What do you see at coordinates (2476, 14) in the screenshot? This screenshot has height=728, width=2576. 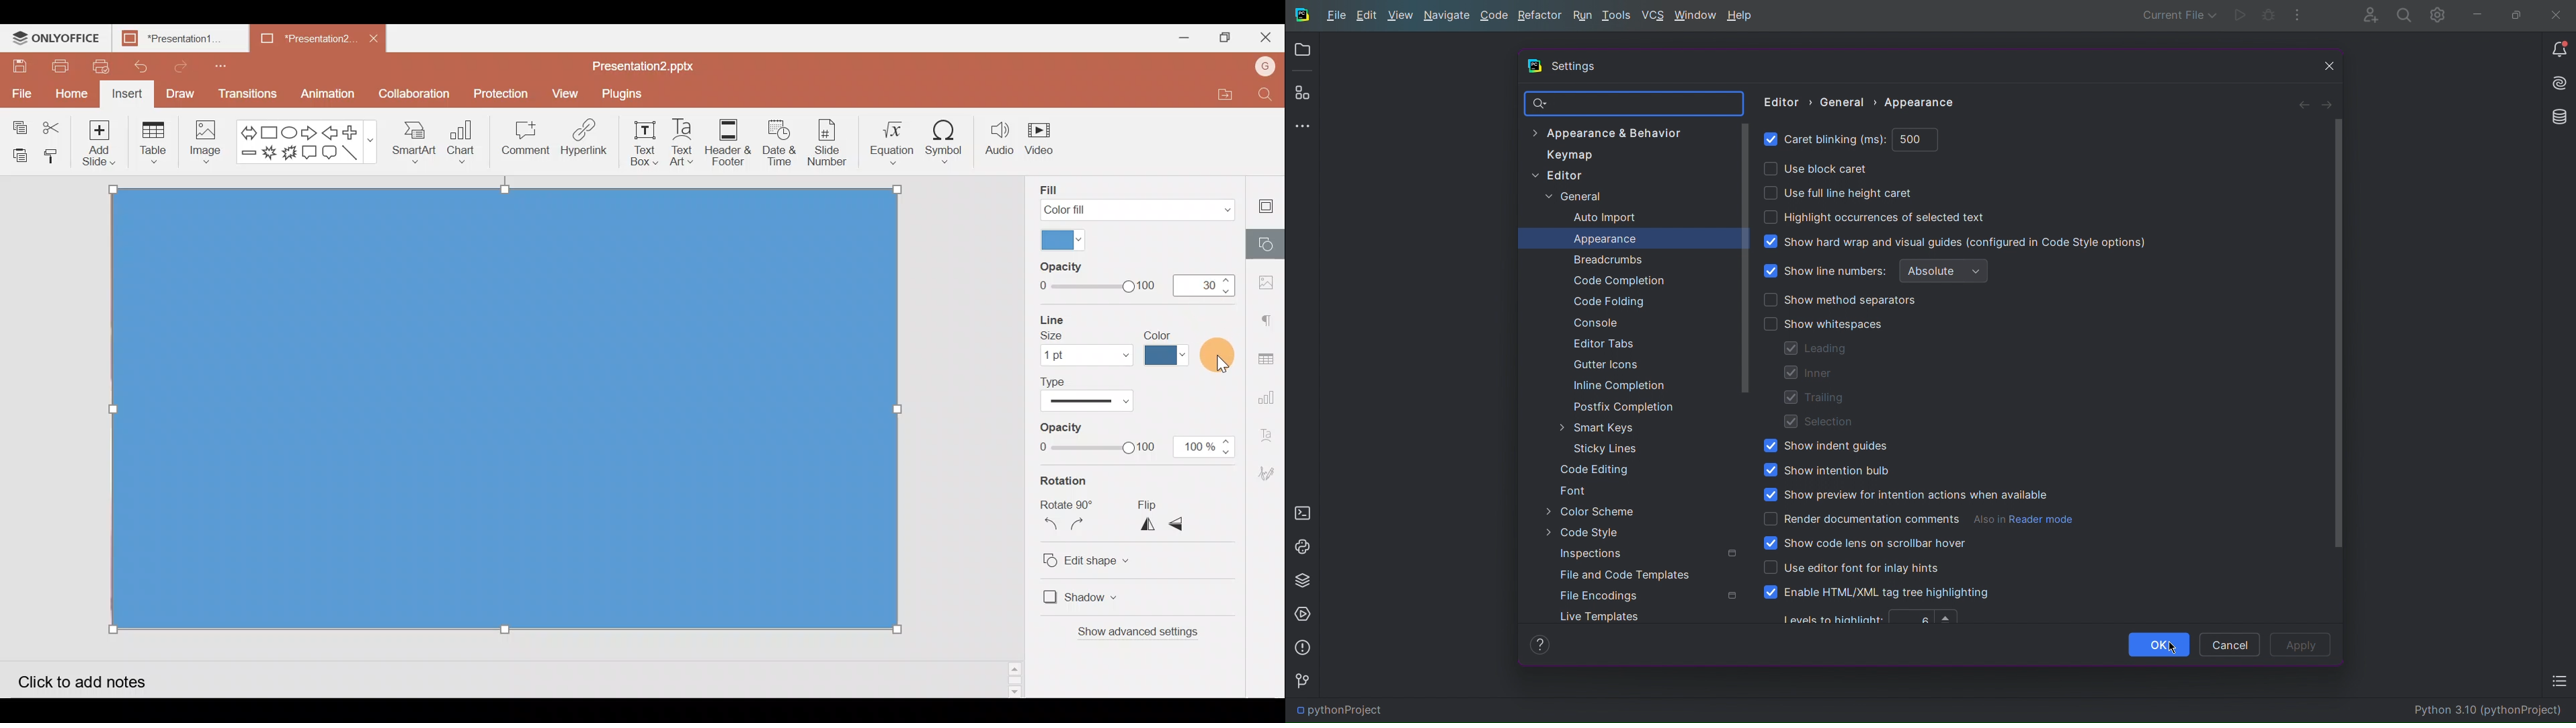 I see `Minimize` at bounding box center [2476, 14].